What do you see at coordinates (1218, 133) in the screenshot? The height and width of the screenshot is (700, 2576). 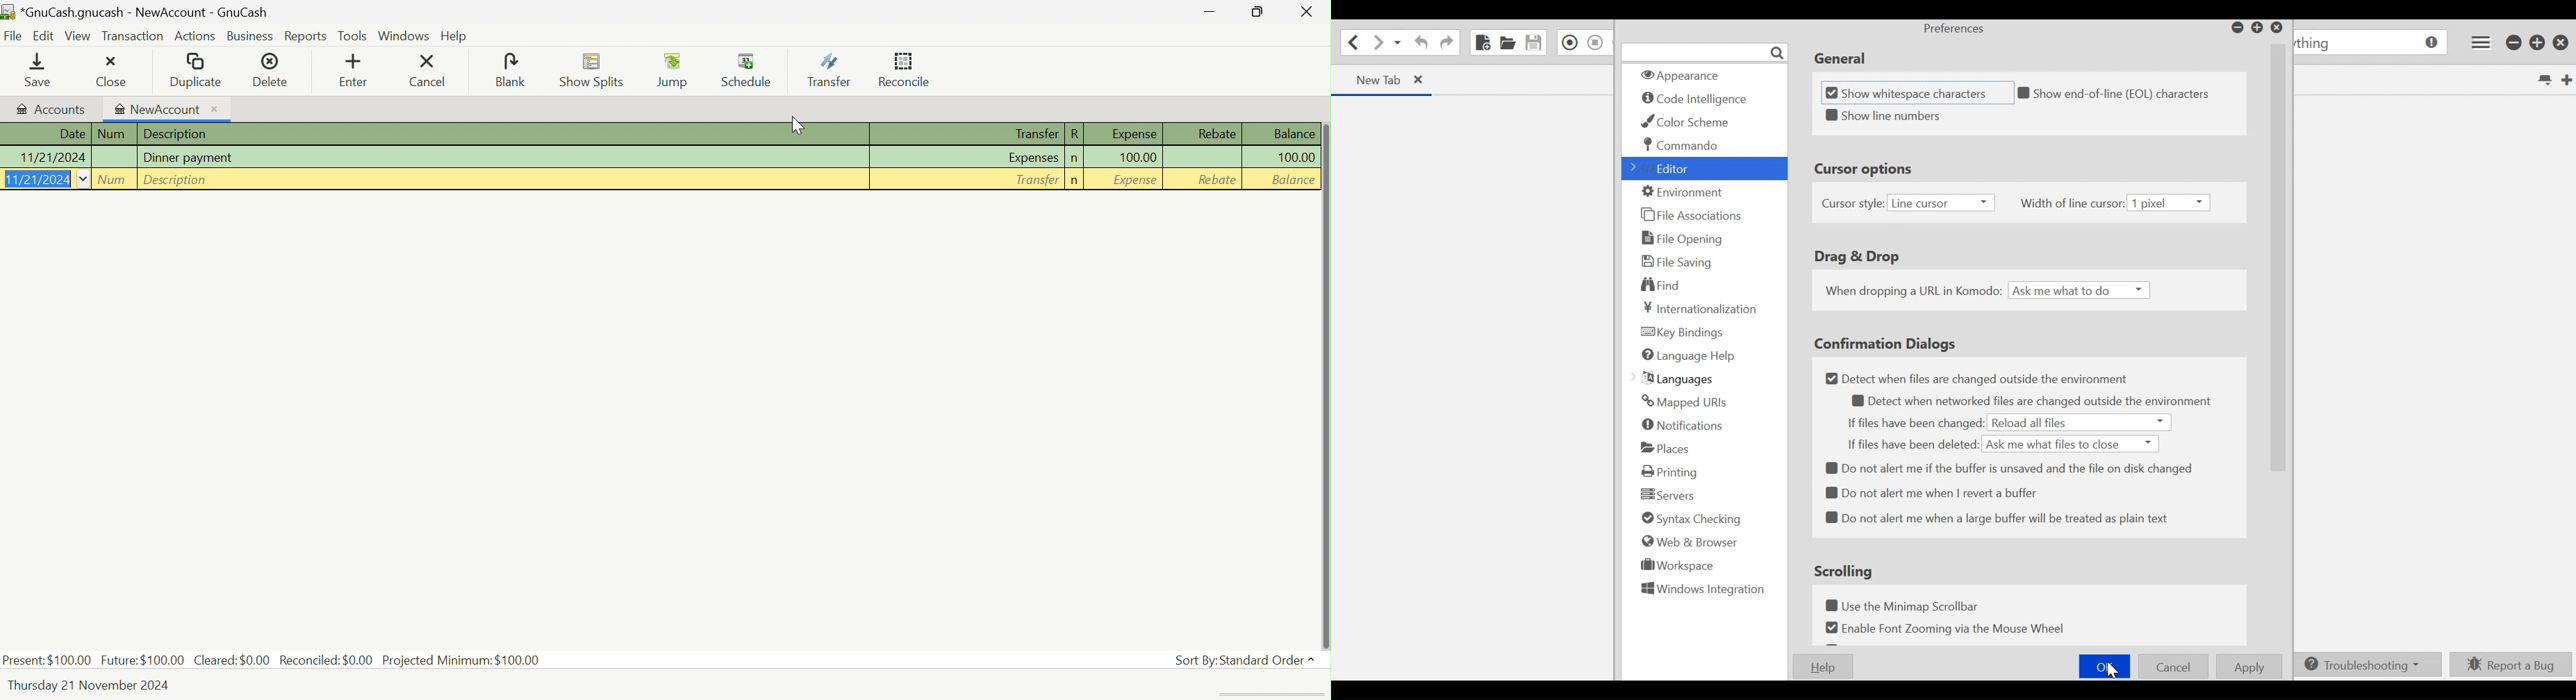 I see `Rebate` at bounding box center [1218, 133].